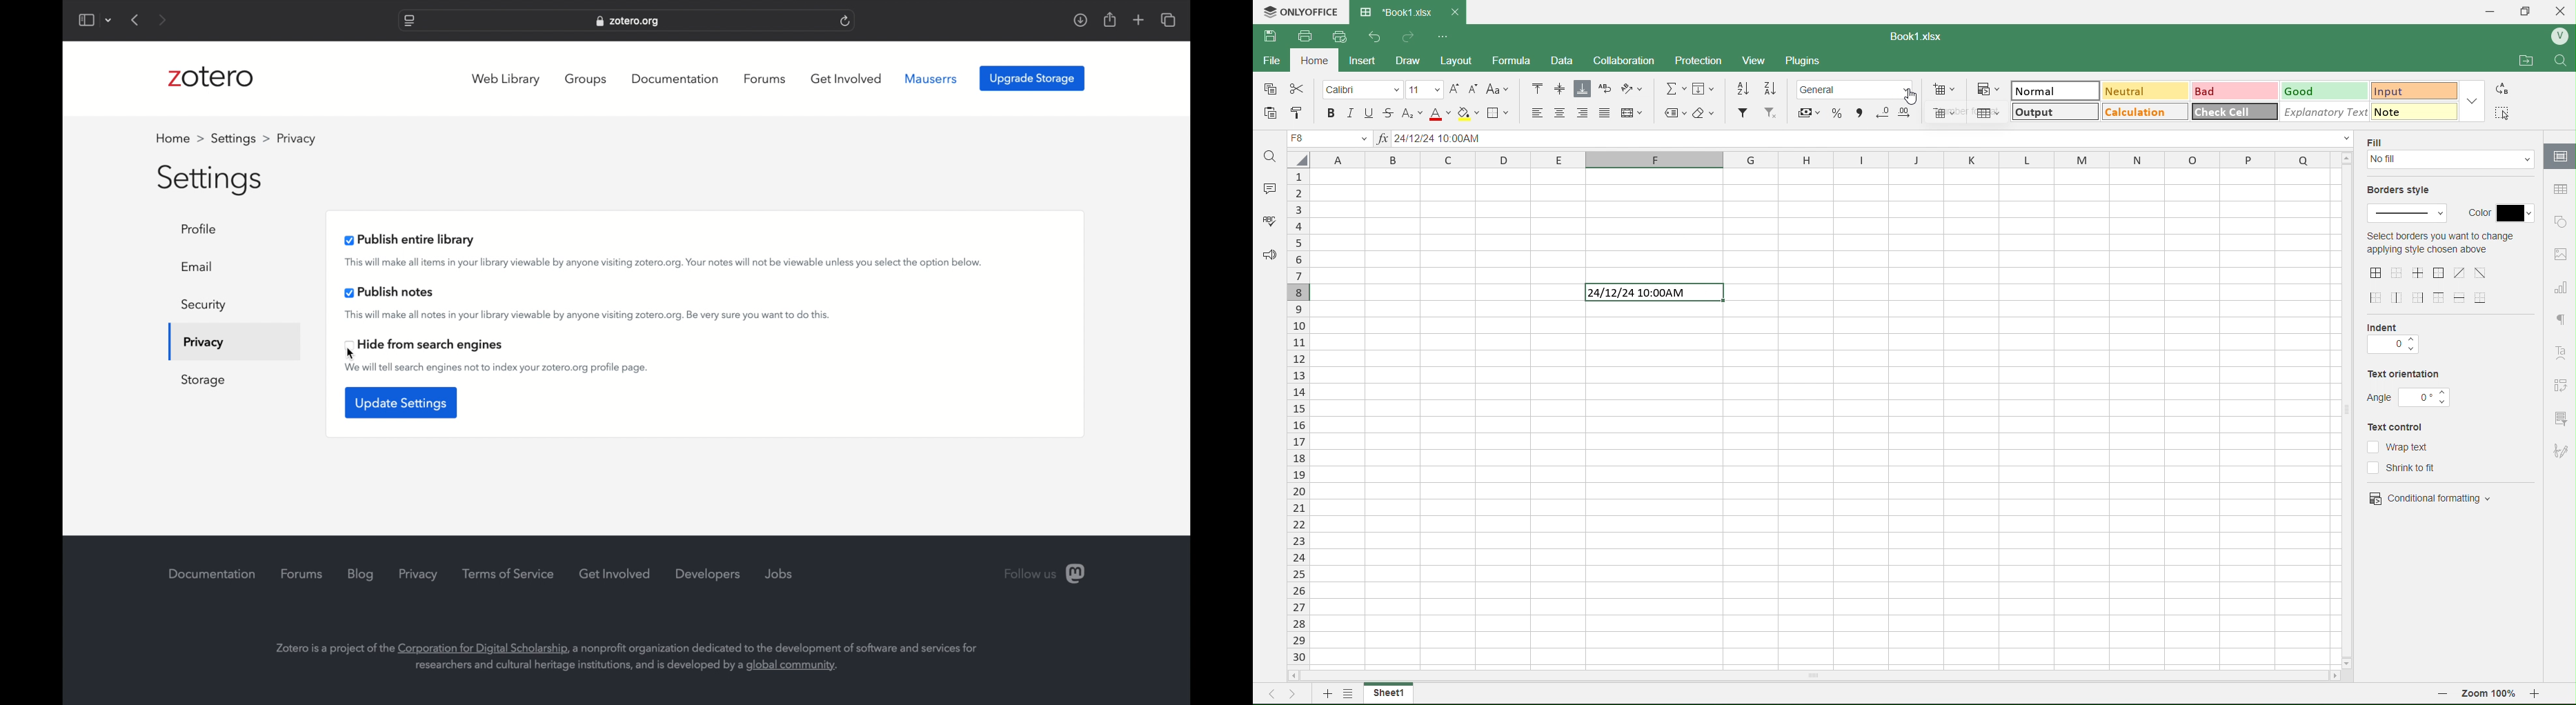 Image resolution: width=2576 pixels, height=728 pixels. Describe the element at coordinates (2410, 397) in the screenshot. I see `angle` at that location.